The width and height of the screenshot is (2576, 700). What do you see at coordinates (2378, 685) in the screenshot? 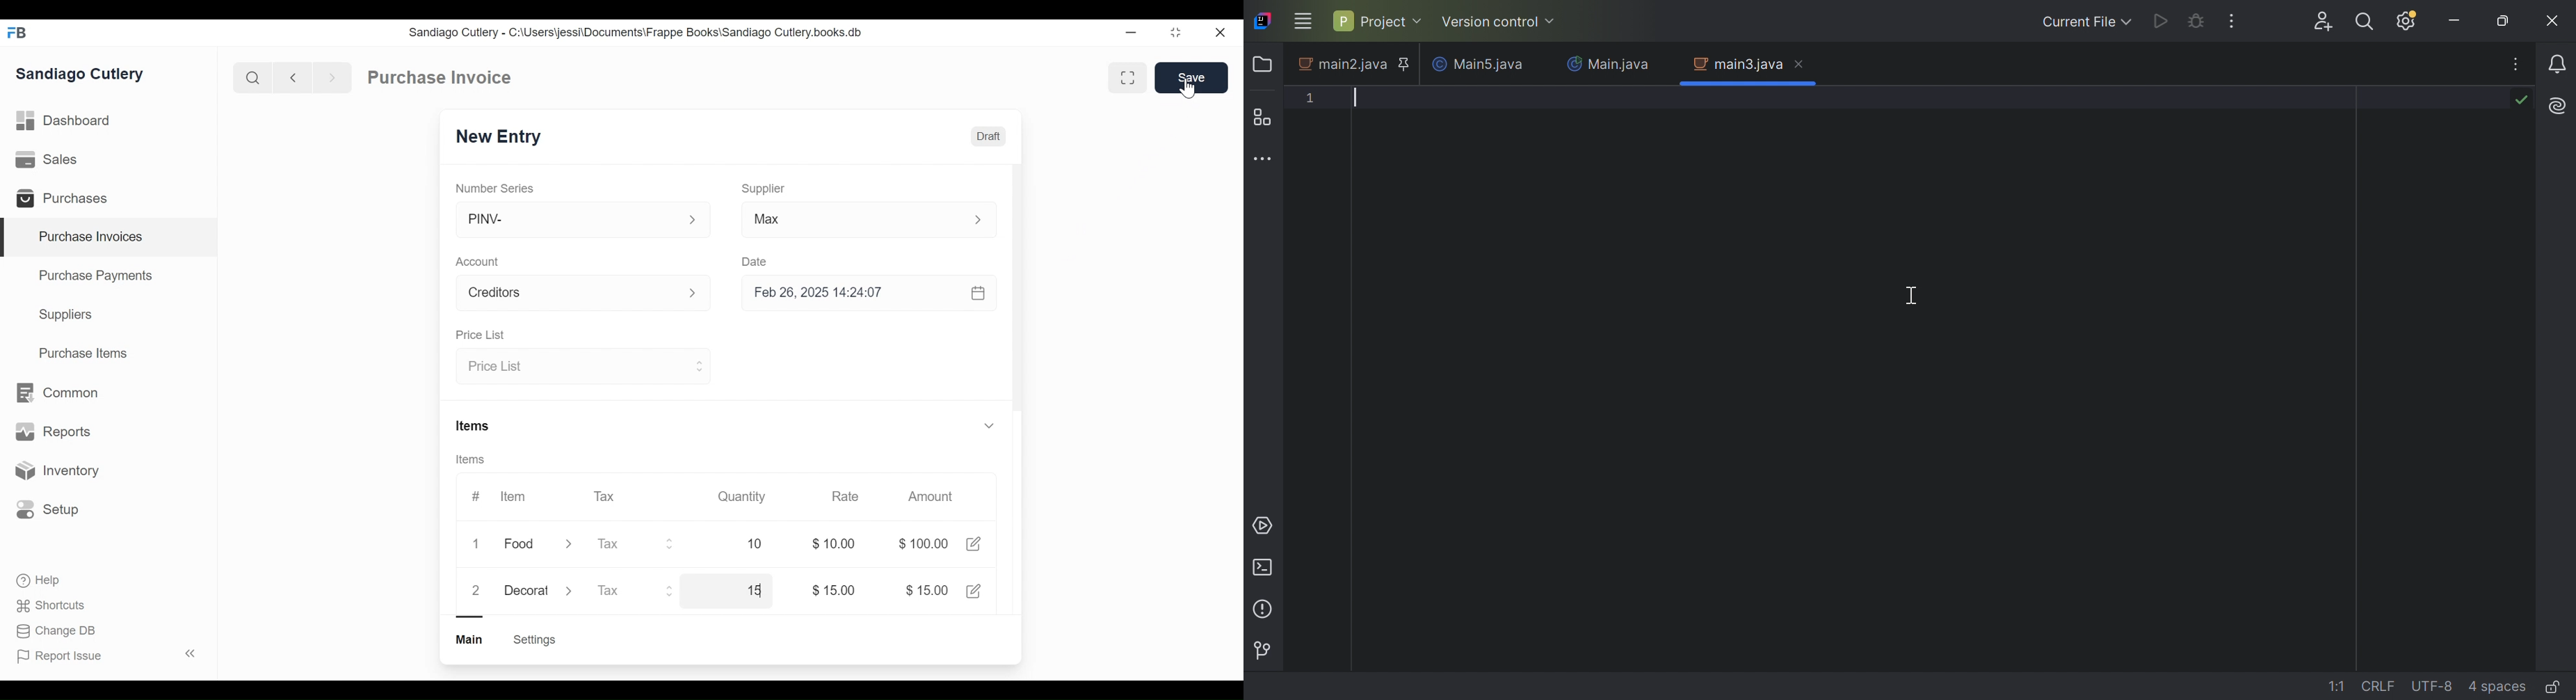
I see `line separation: \r\n` at bounding box center [2378, 685].